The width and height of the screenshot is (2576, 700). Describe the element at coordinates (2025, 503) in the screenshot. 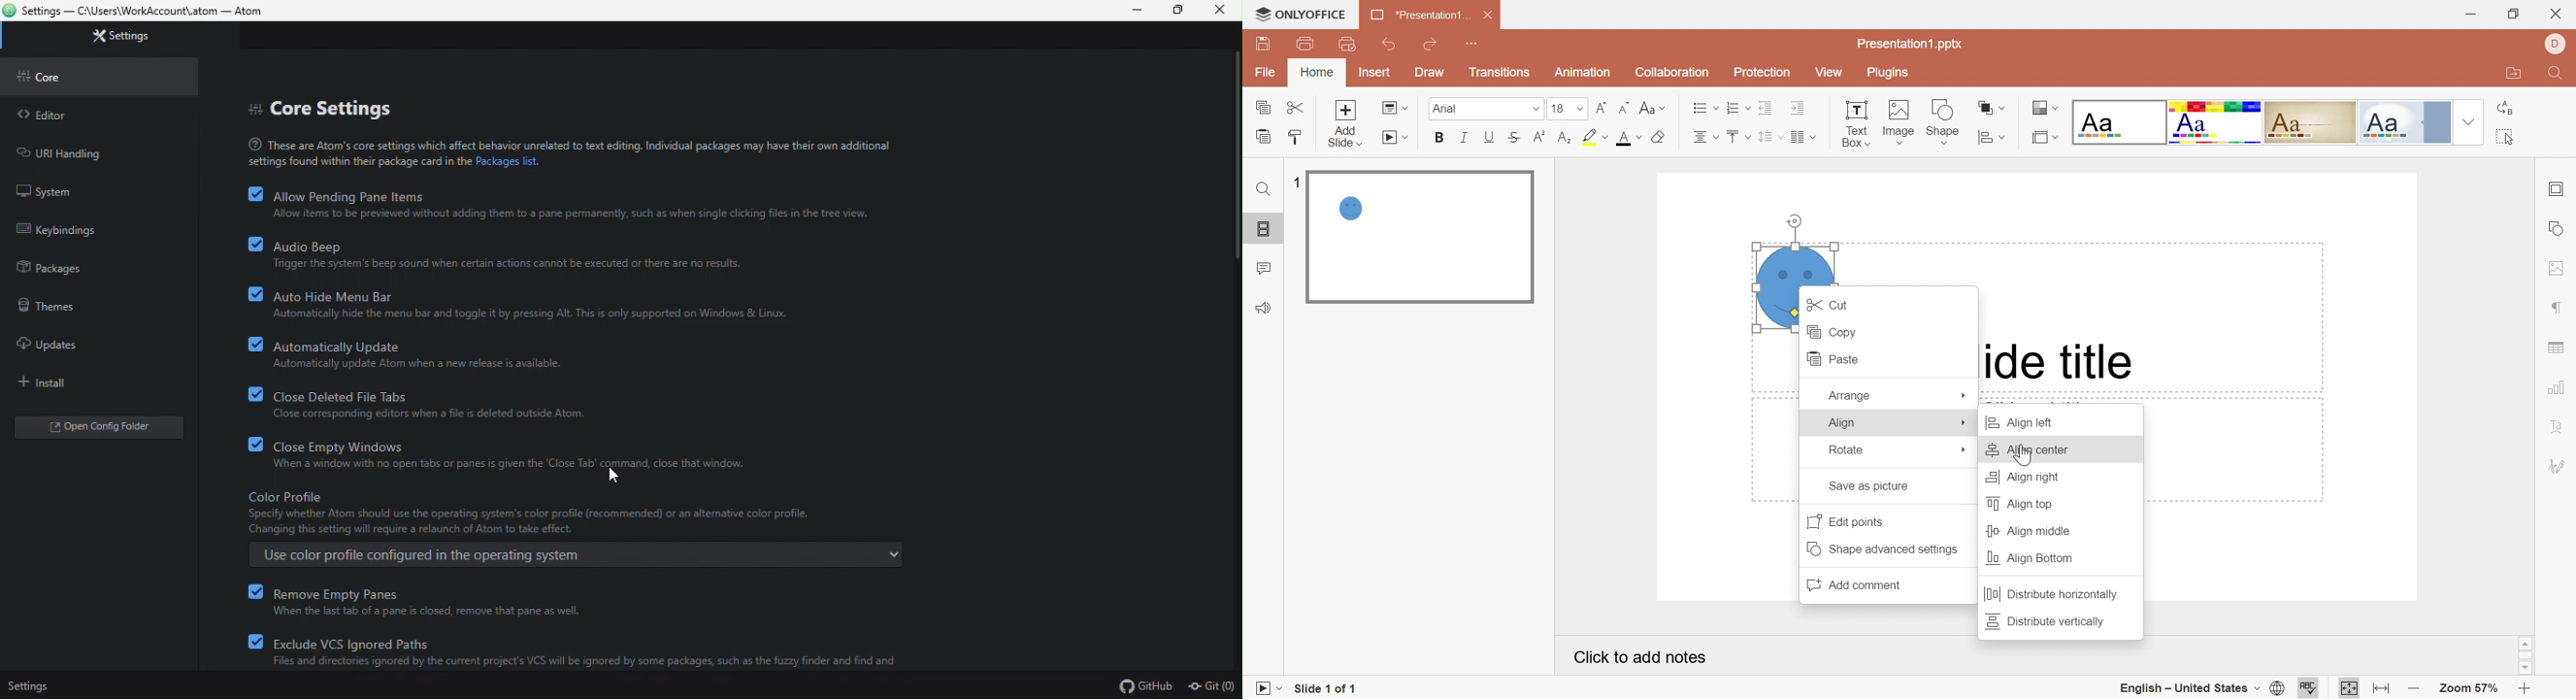

I see `Align top` at that location.